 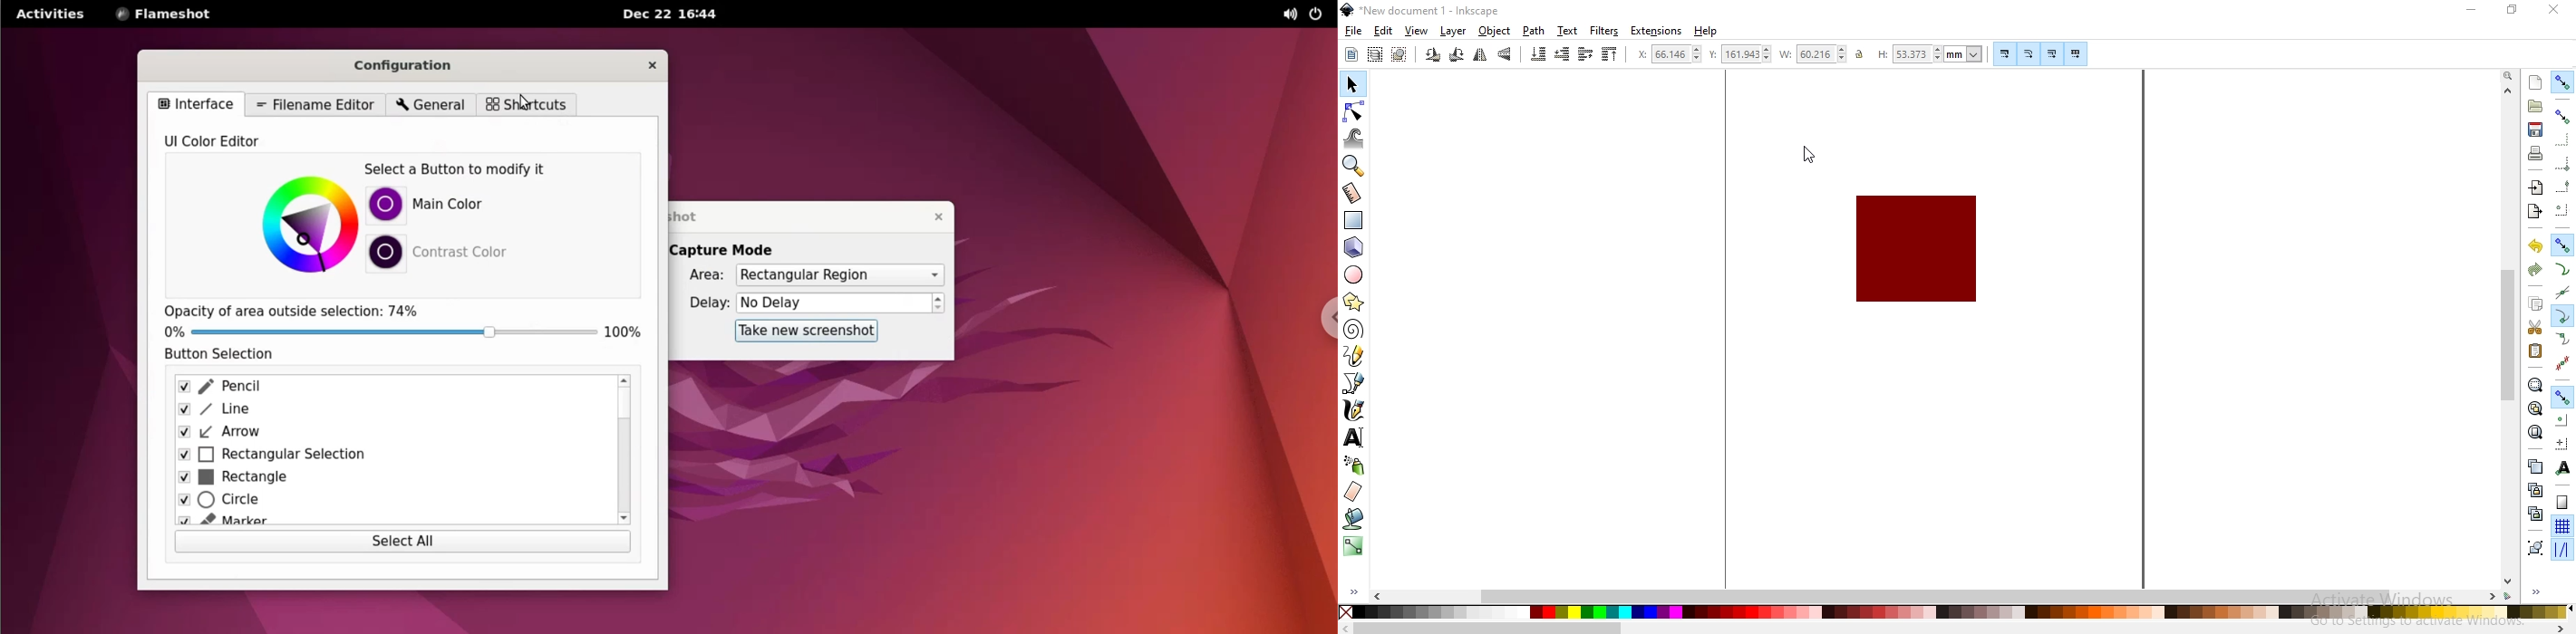 What do you see at coordinates (1354, 32) in the screenshot?
I see `file` at bounding box center [1354, 32].